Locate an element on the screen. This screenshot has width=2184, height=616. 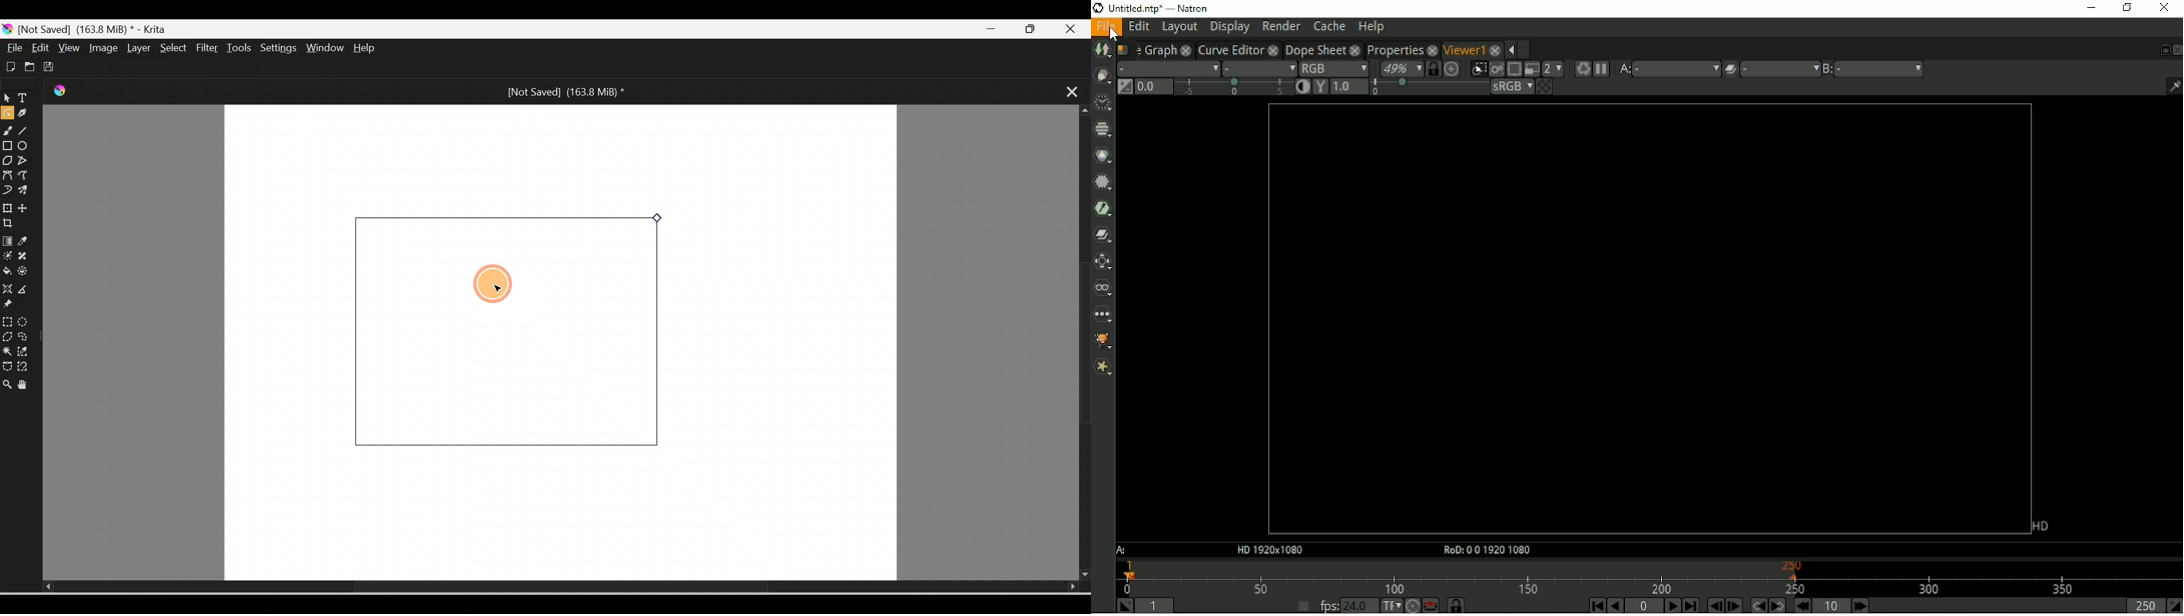
Ellipse is located at coordinates (26, 147).